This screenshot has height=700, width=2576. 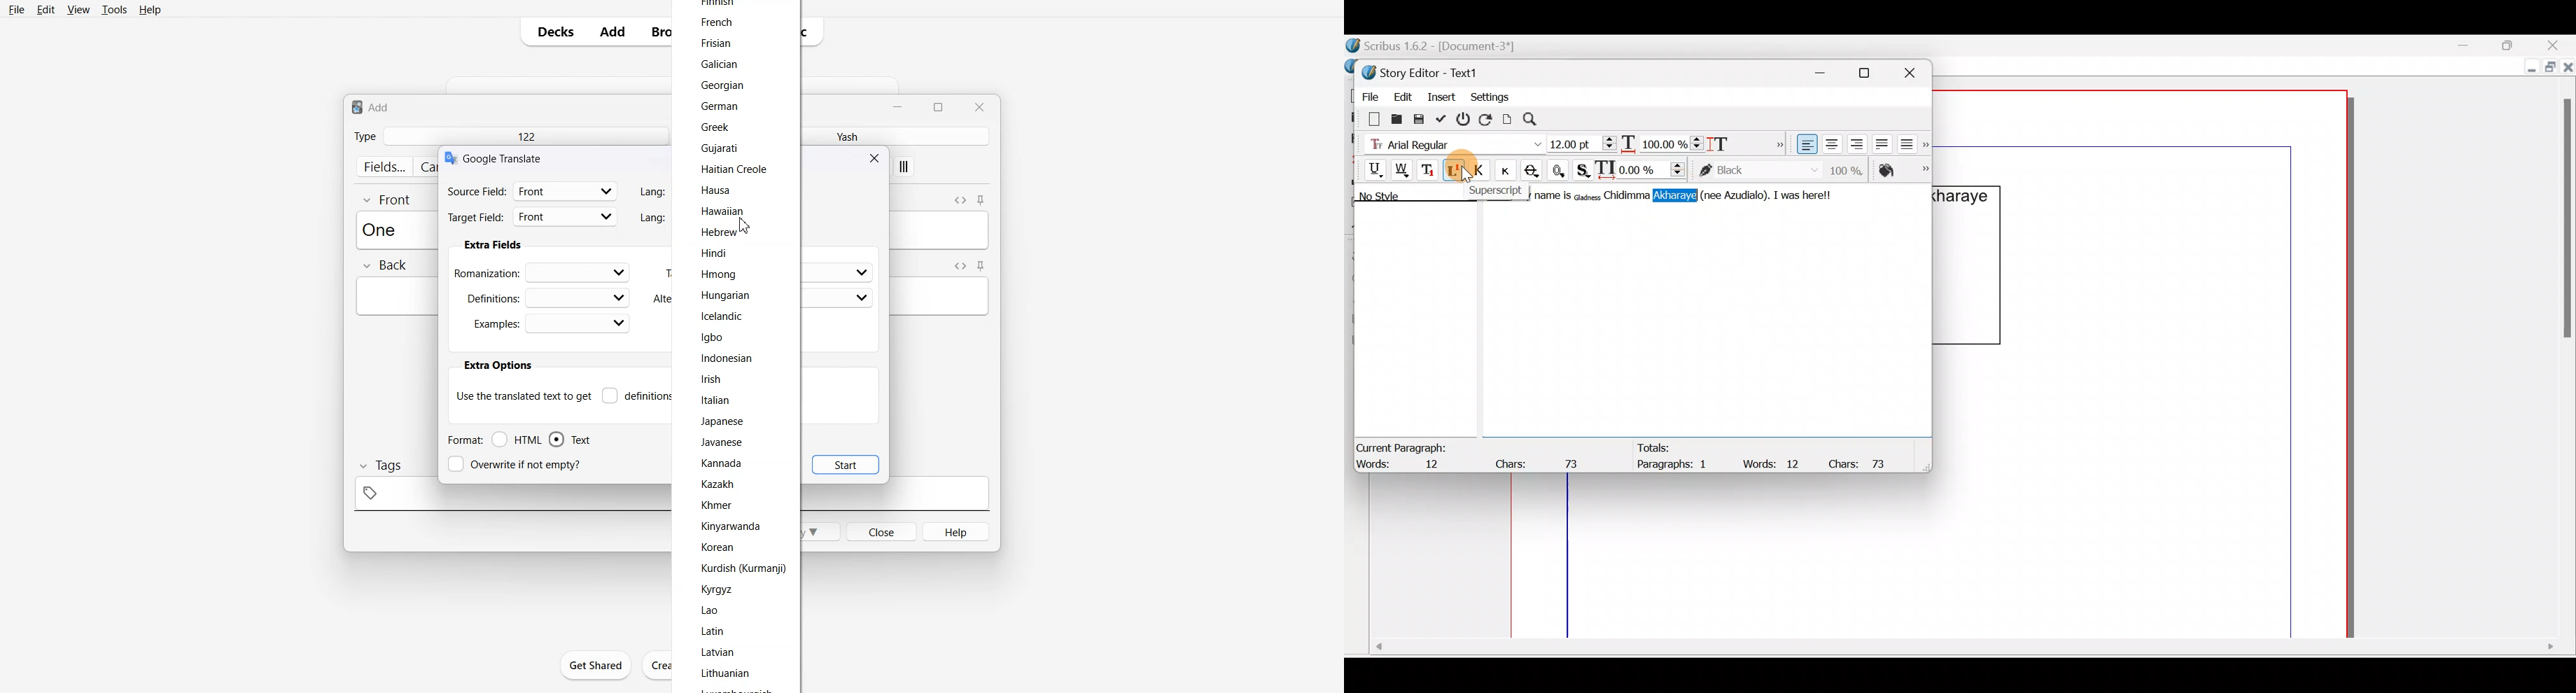 What do you see at coordinates (745, 224) in the screenshot?
I see `Cursor` at bounding box center [745, 224].